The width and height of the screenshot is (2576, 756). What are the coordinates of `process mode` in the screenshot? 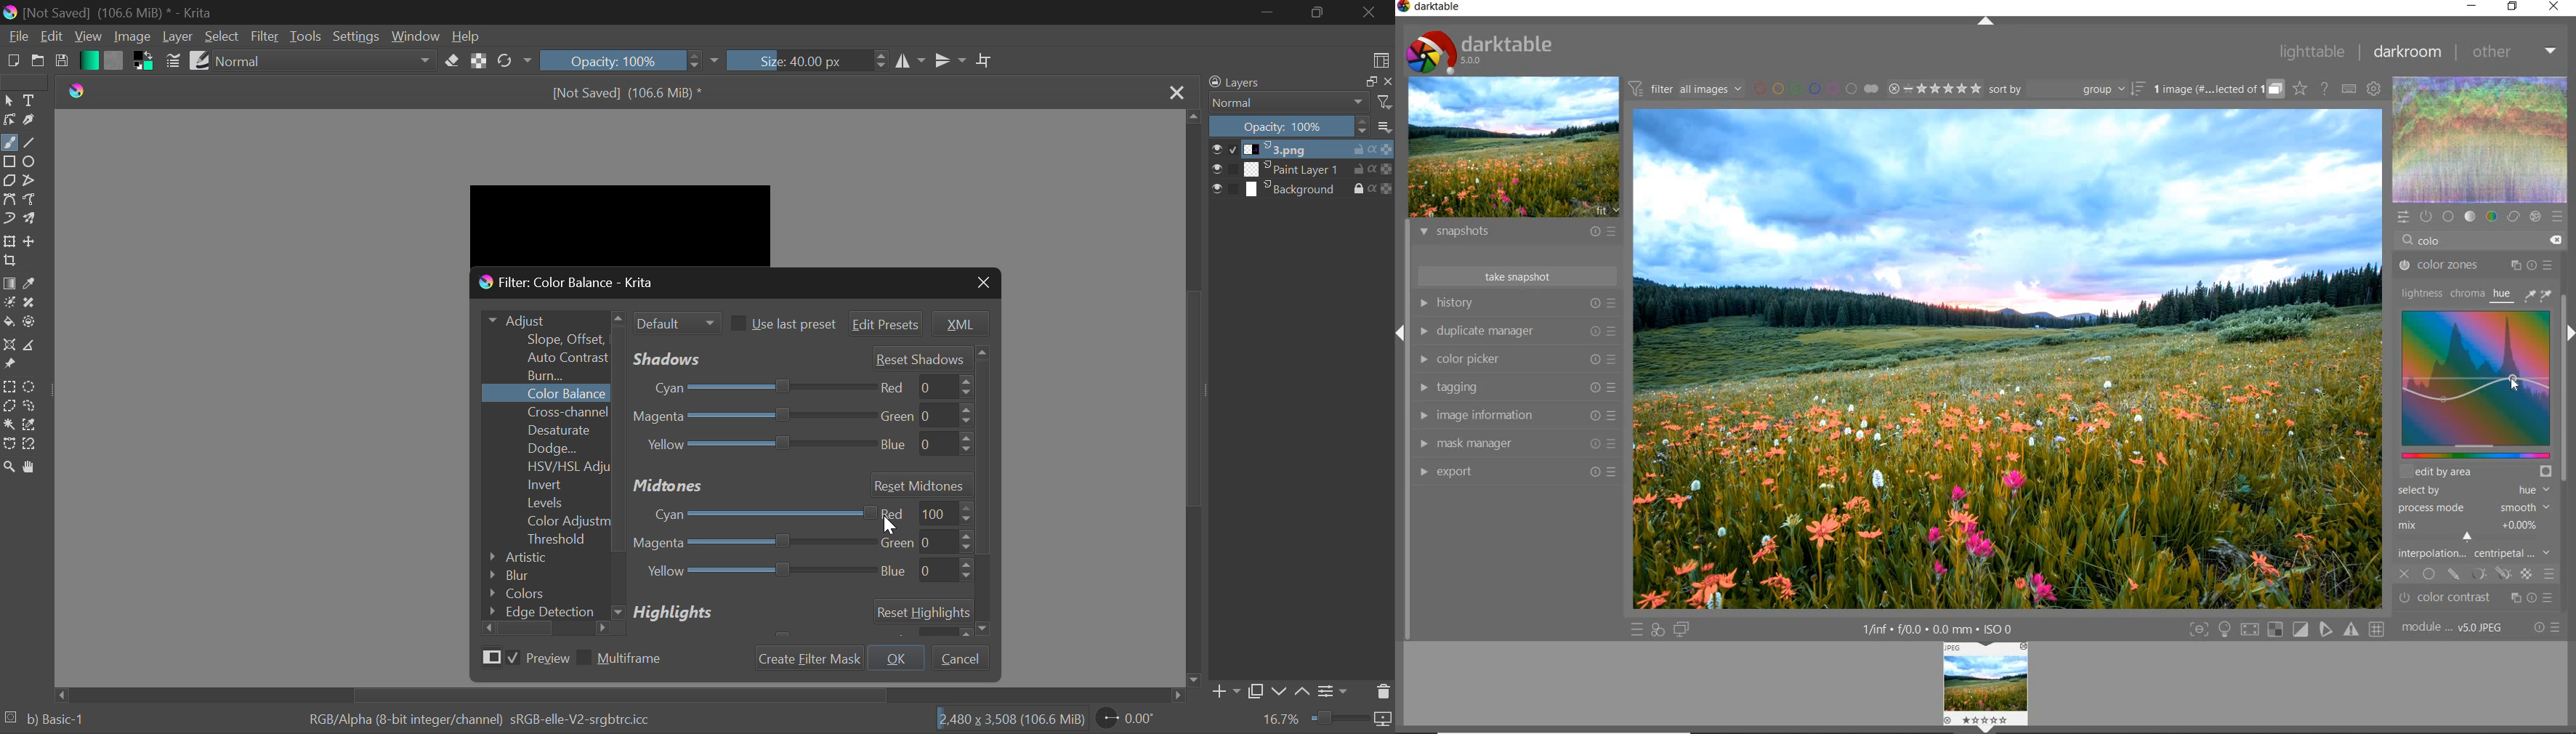 It's located at (2473, 509).